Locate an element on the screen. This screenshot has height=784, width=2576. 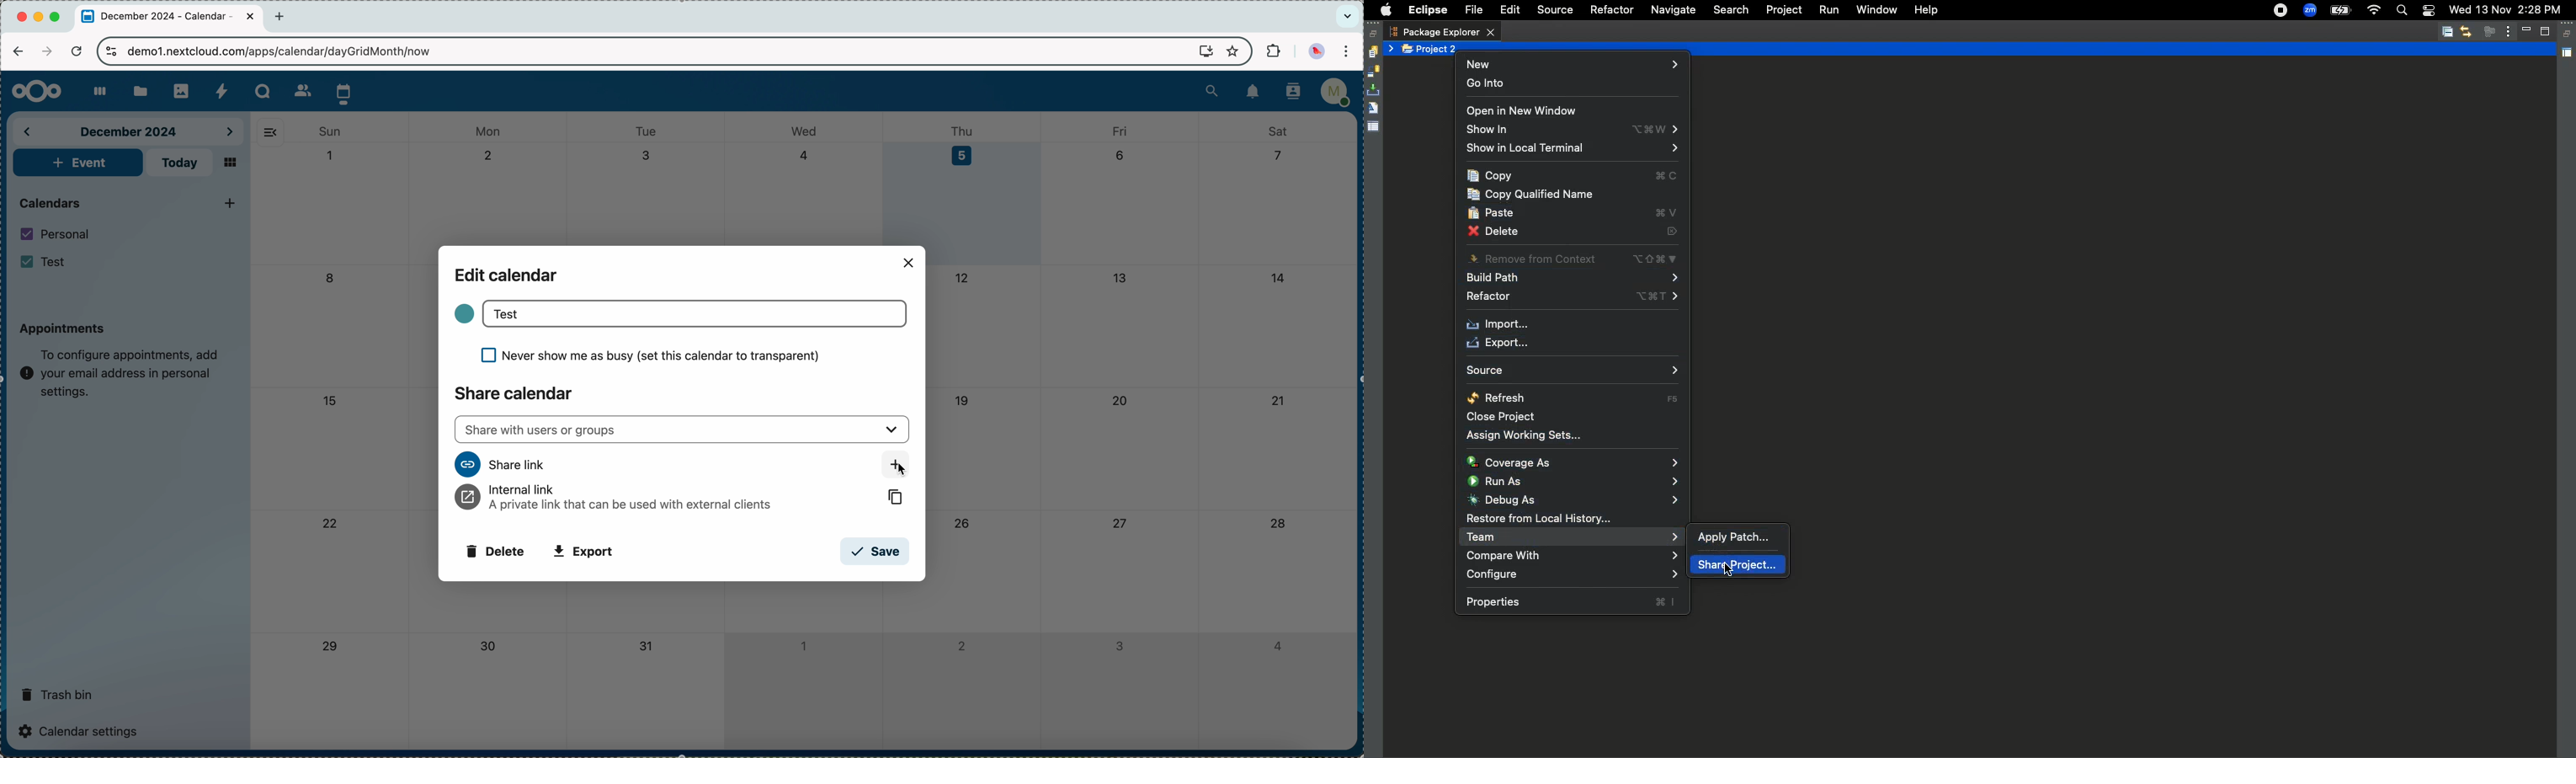
Talk is located at coordinates (264, 91).